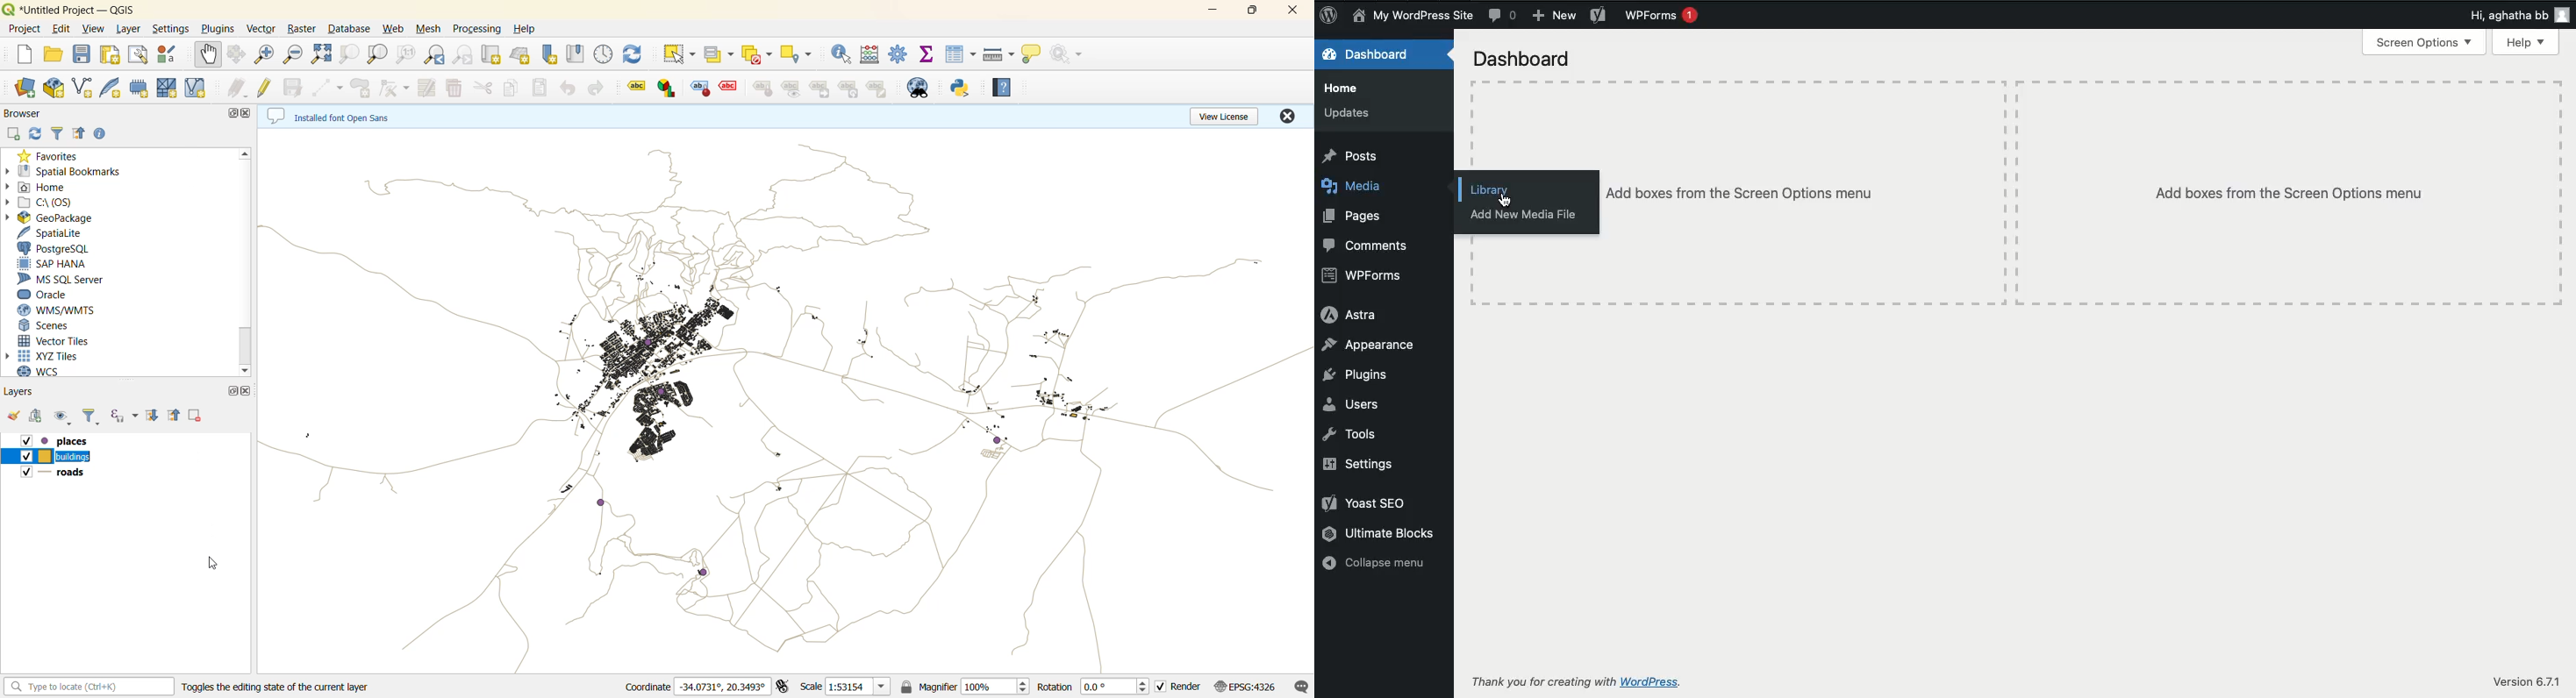  I want to click on new geopackage layer, so click(53, 88).